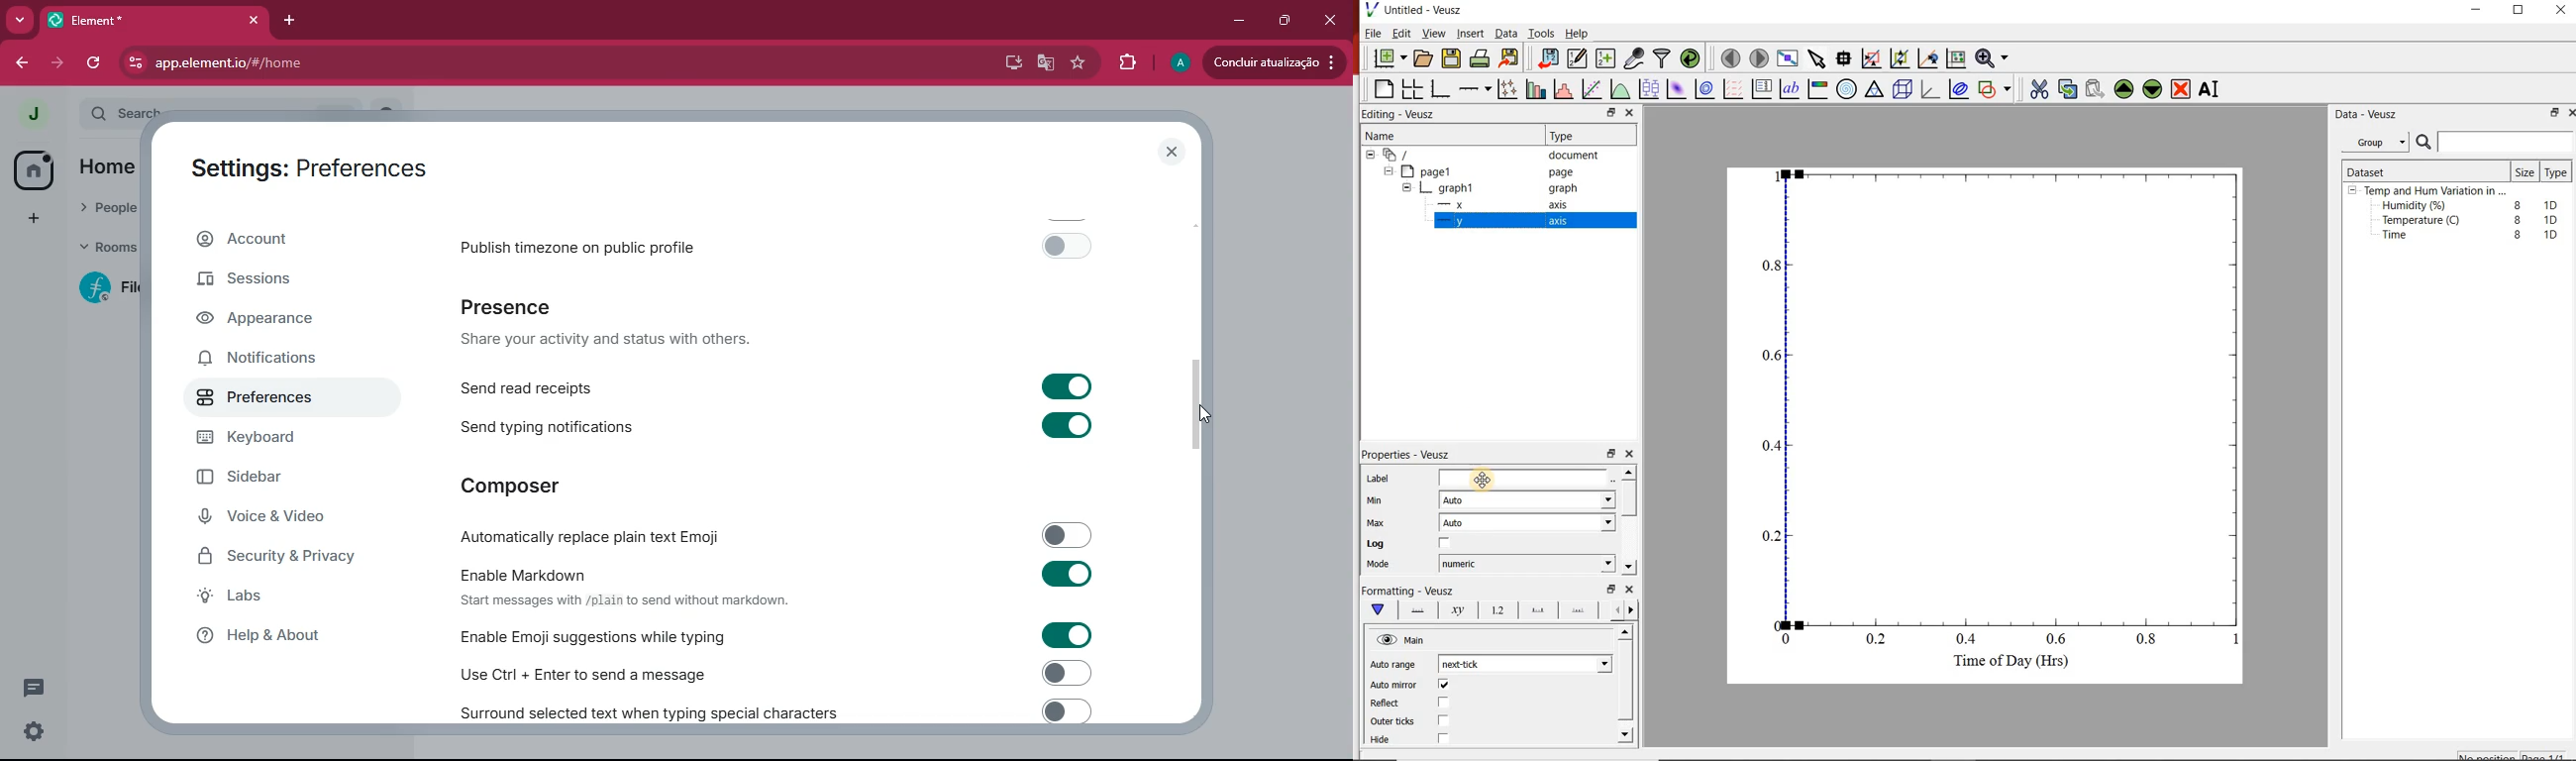 This screenshot has width=2576, height=784. What do you see at coordinates (2557, 173) in the screenshot?
I see `Type` at bounding box center [2557, 173].